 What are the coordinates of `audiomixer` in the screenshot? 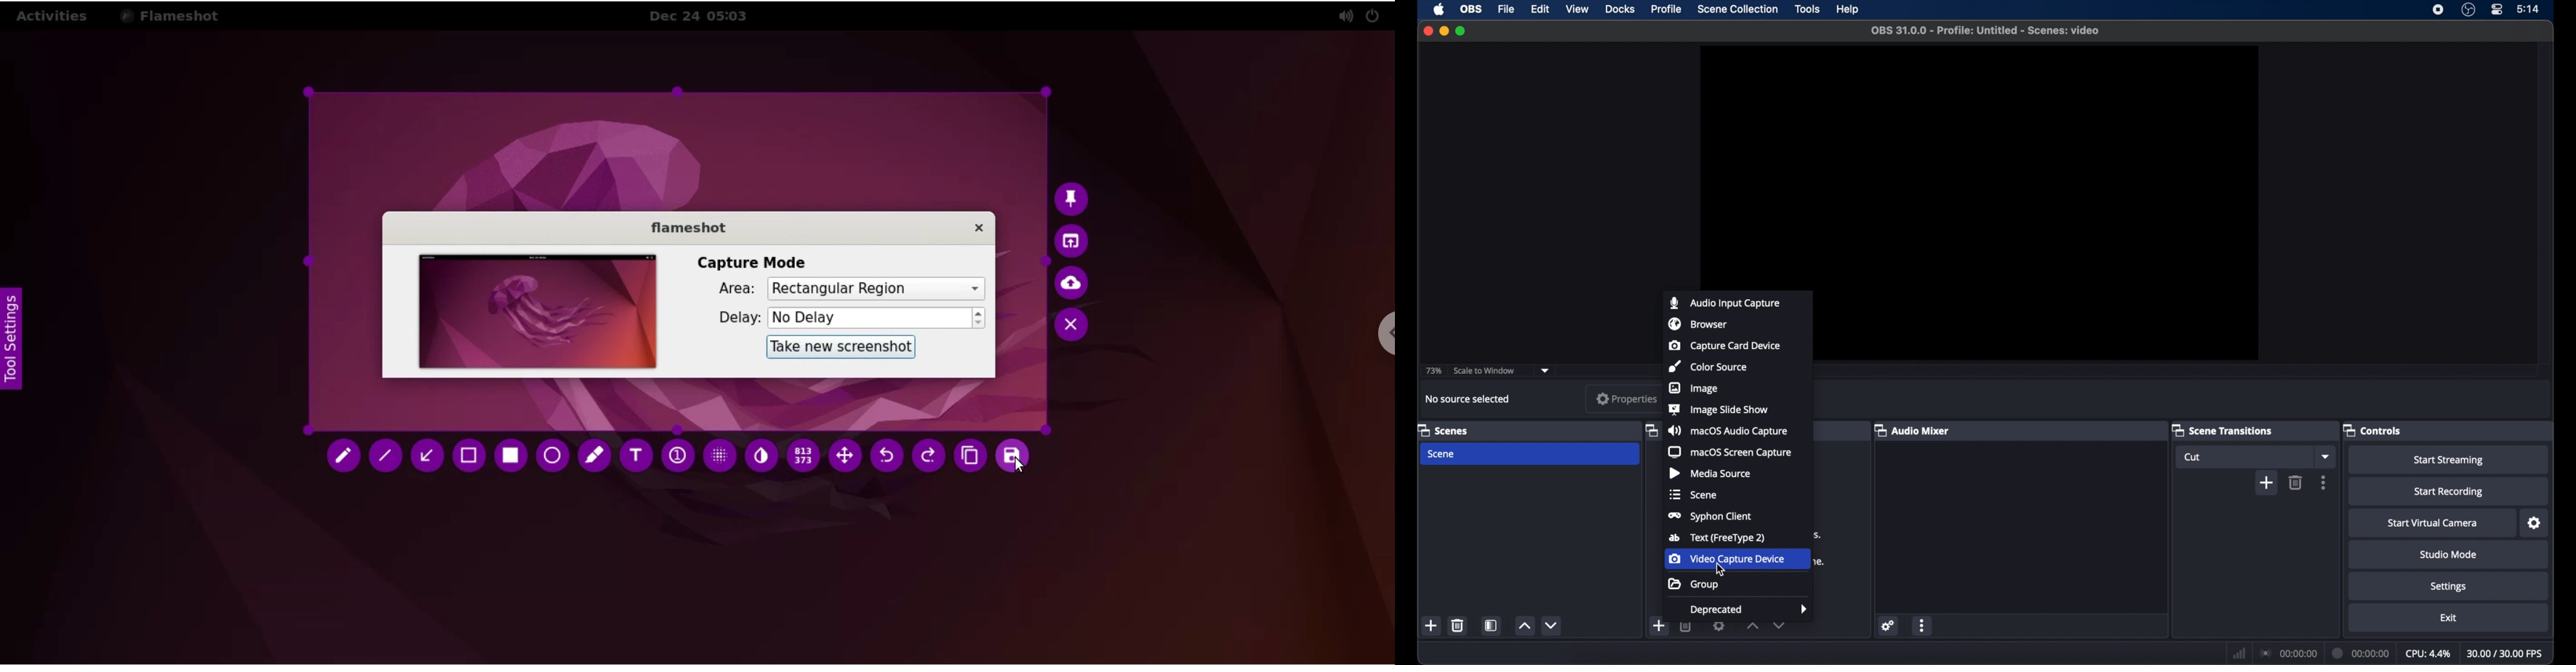 It's located at (1912, 430).